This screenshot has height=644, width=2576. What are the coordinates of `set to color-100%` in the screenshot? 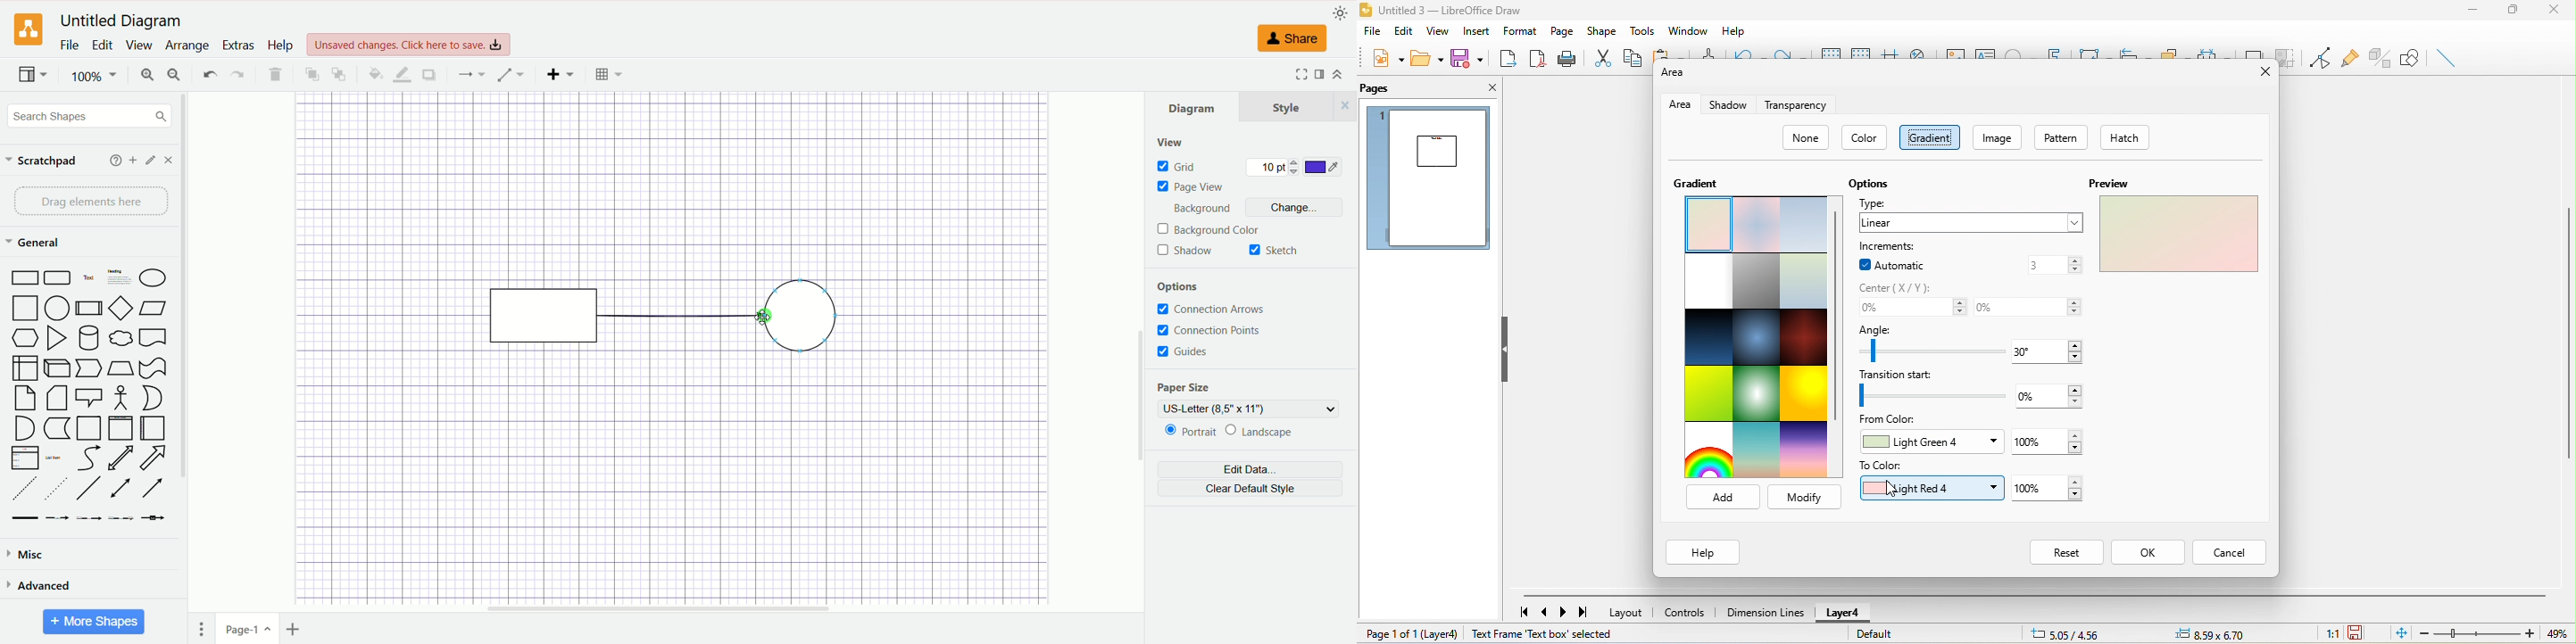 It's located at (2053, 489).